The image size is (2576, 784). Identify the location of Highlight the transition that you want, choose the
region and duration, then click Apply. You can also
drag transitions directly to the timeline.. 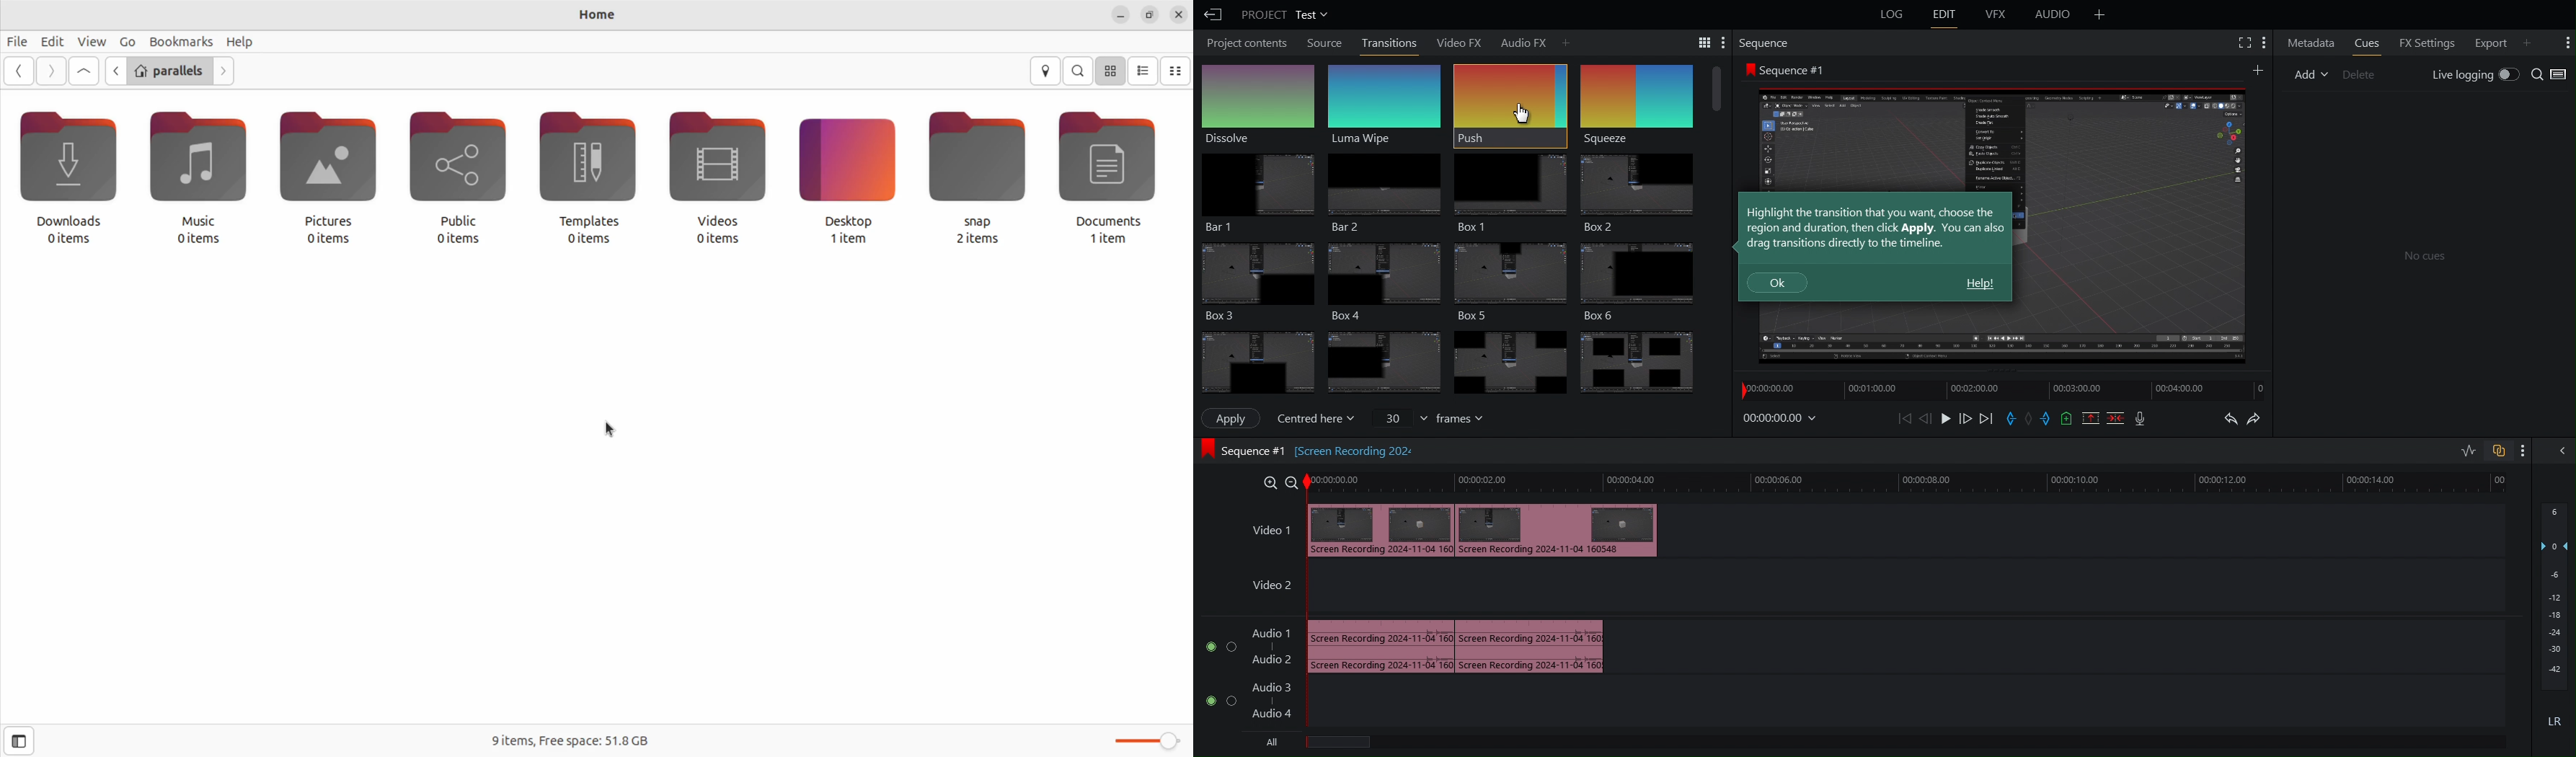
(1876, 227).